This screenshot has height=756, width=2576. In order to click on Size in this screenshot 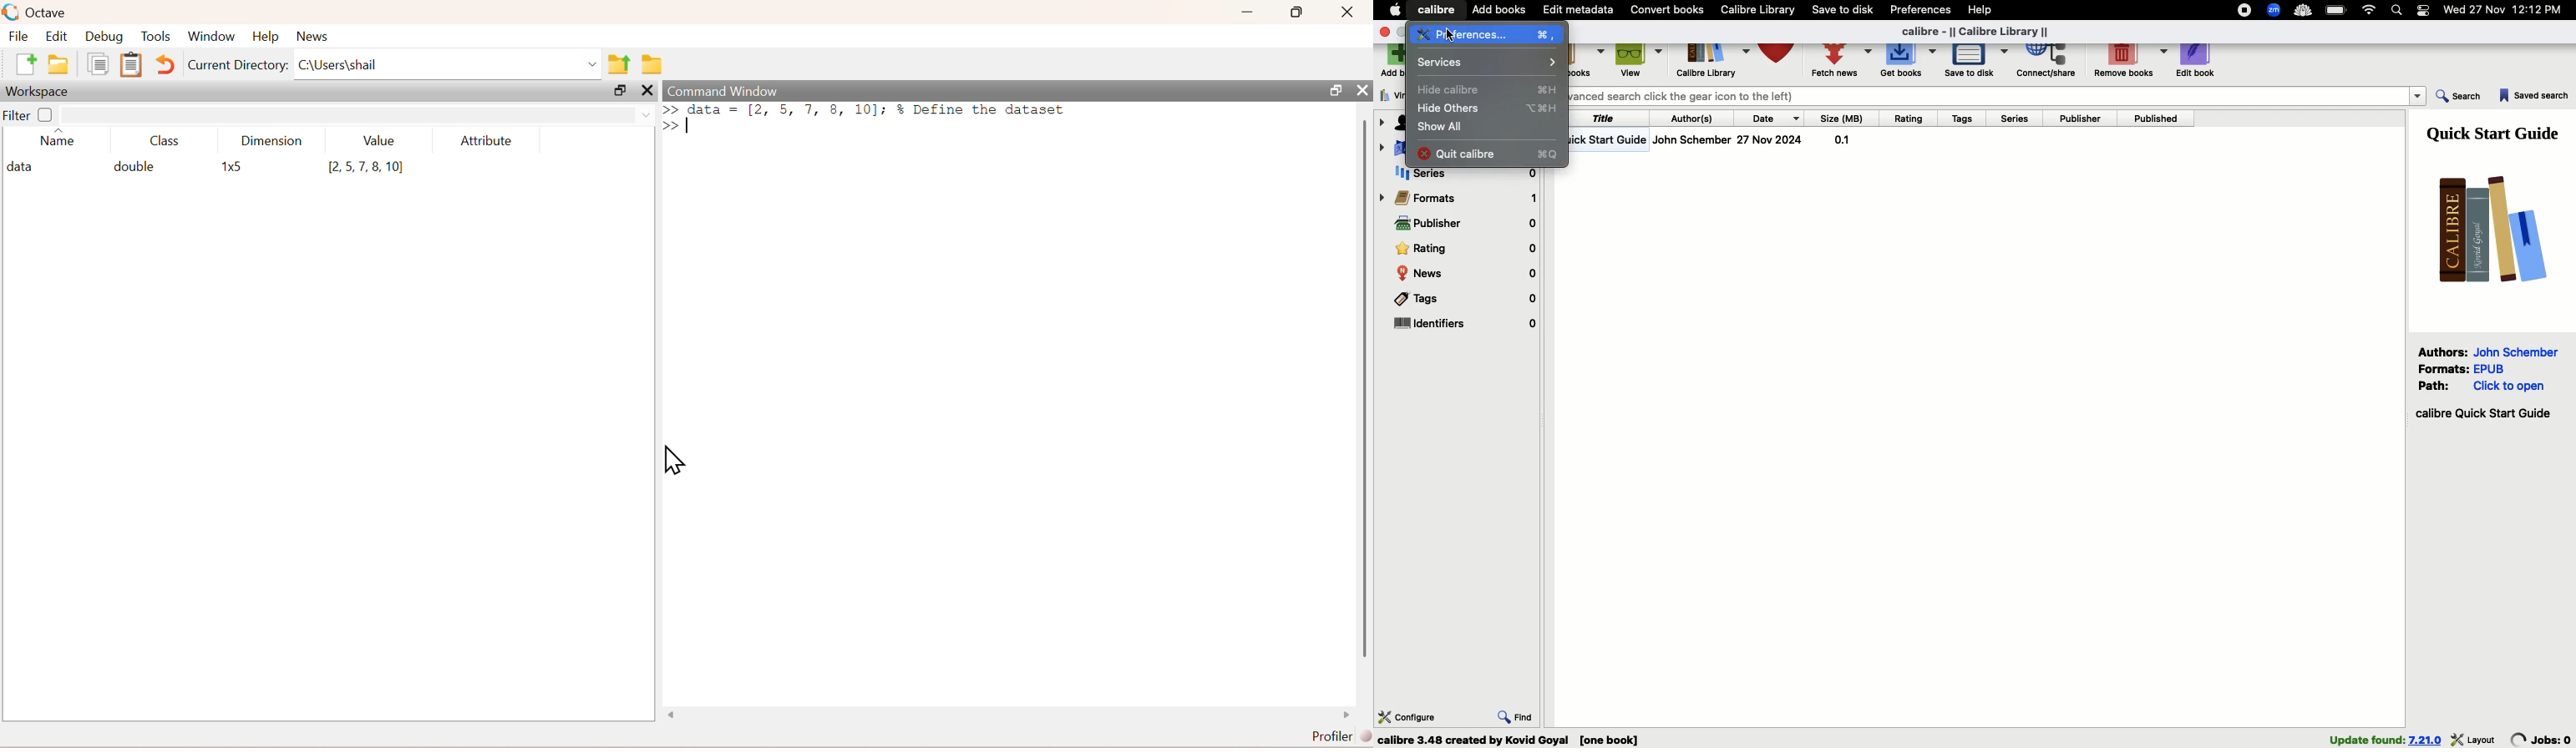, I will do `click(1843, 118)`.